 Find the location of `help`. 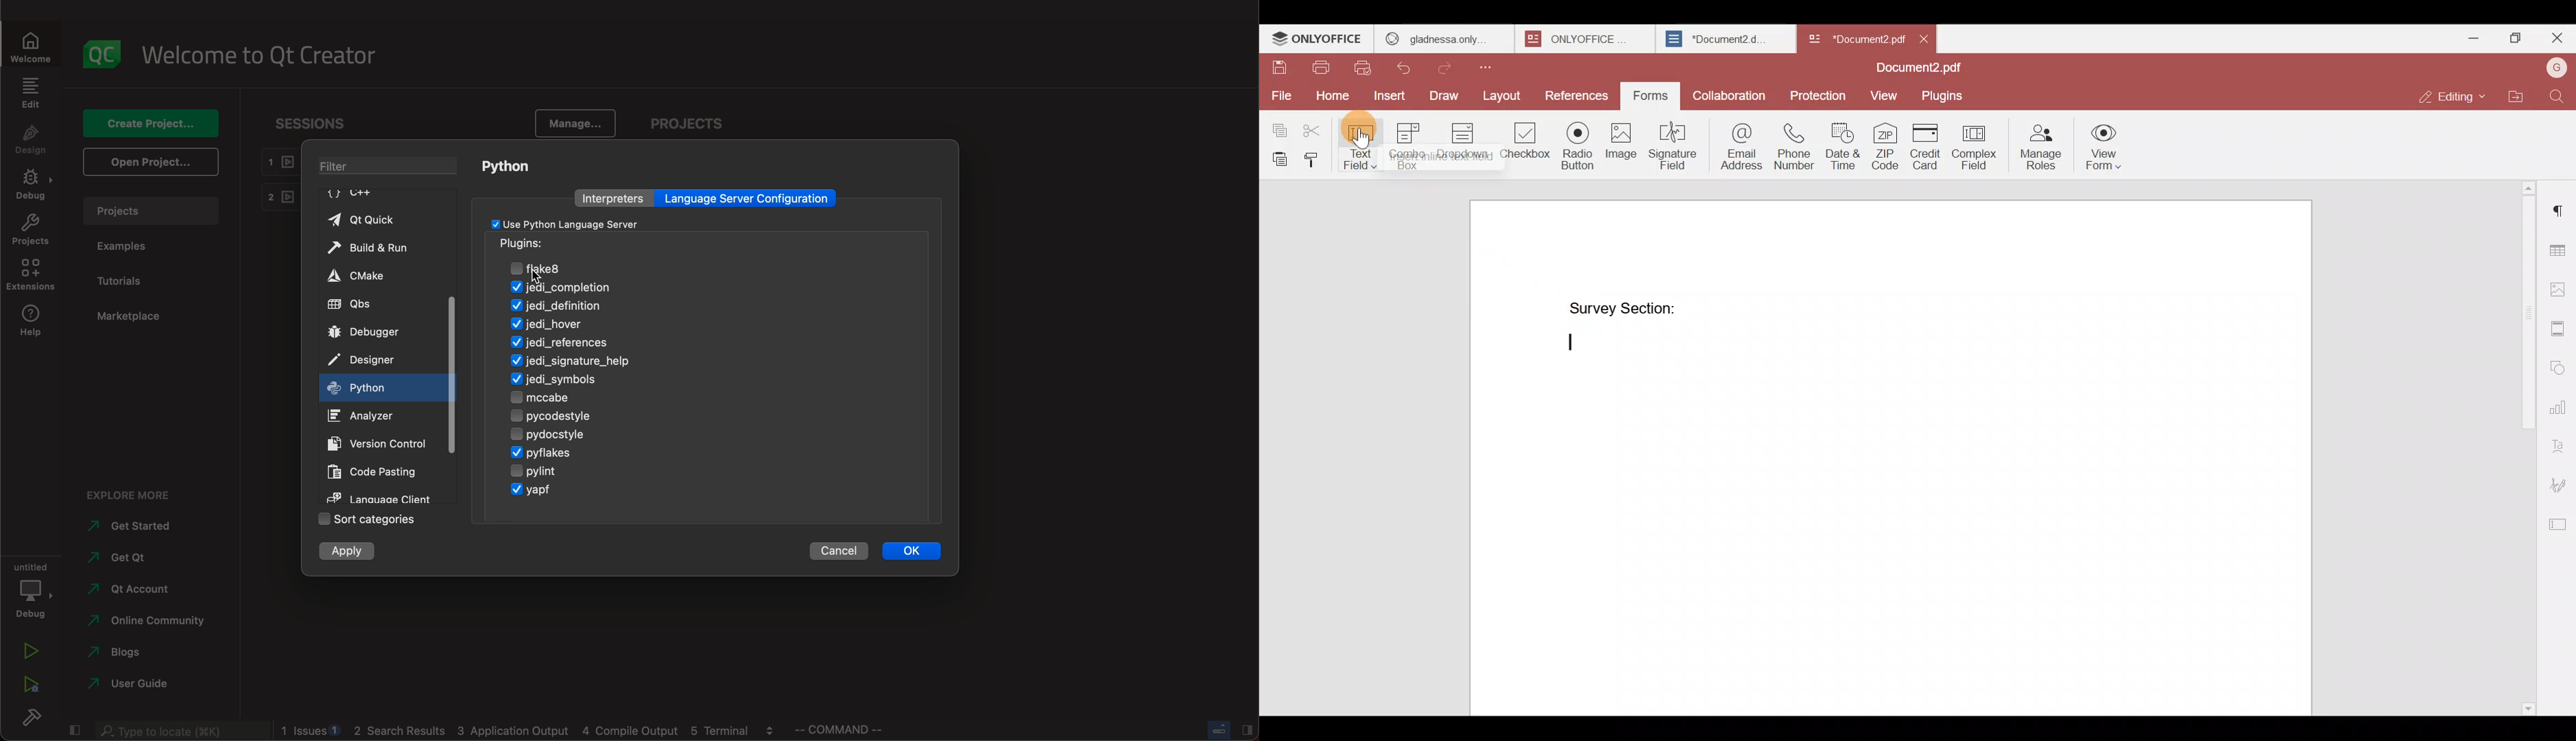

help is located at coordinates (29, 320).